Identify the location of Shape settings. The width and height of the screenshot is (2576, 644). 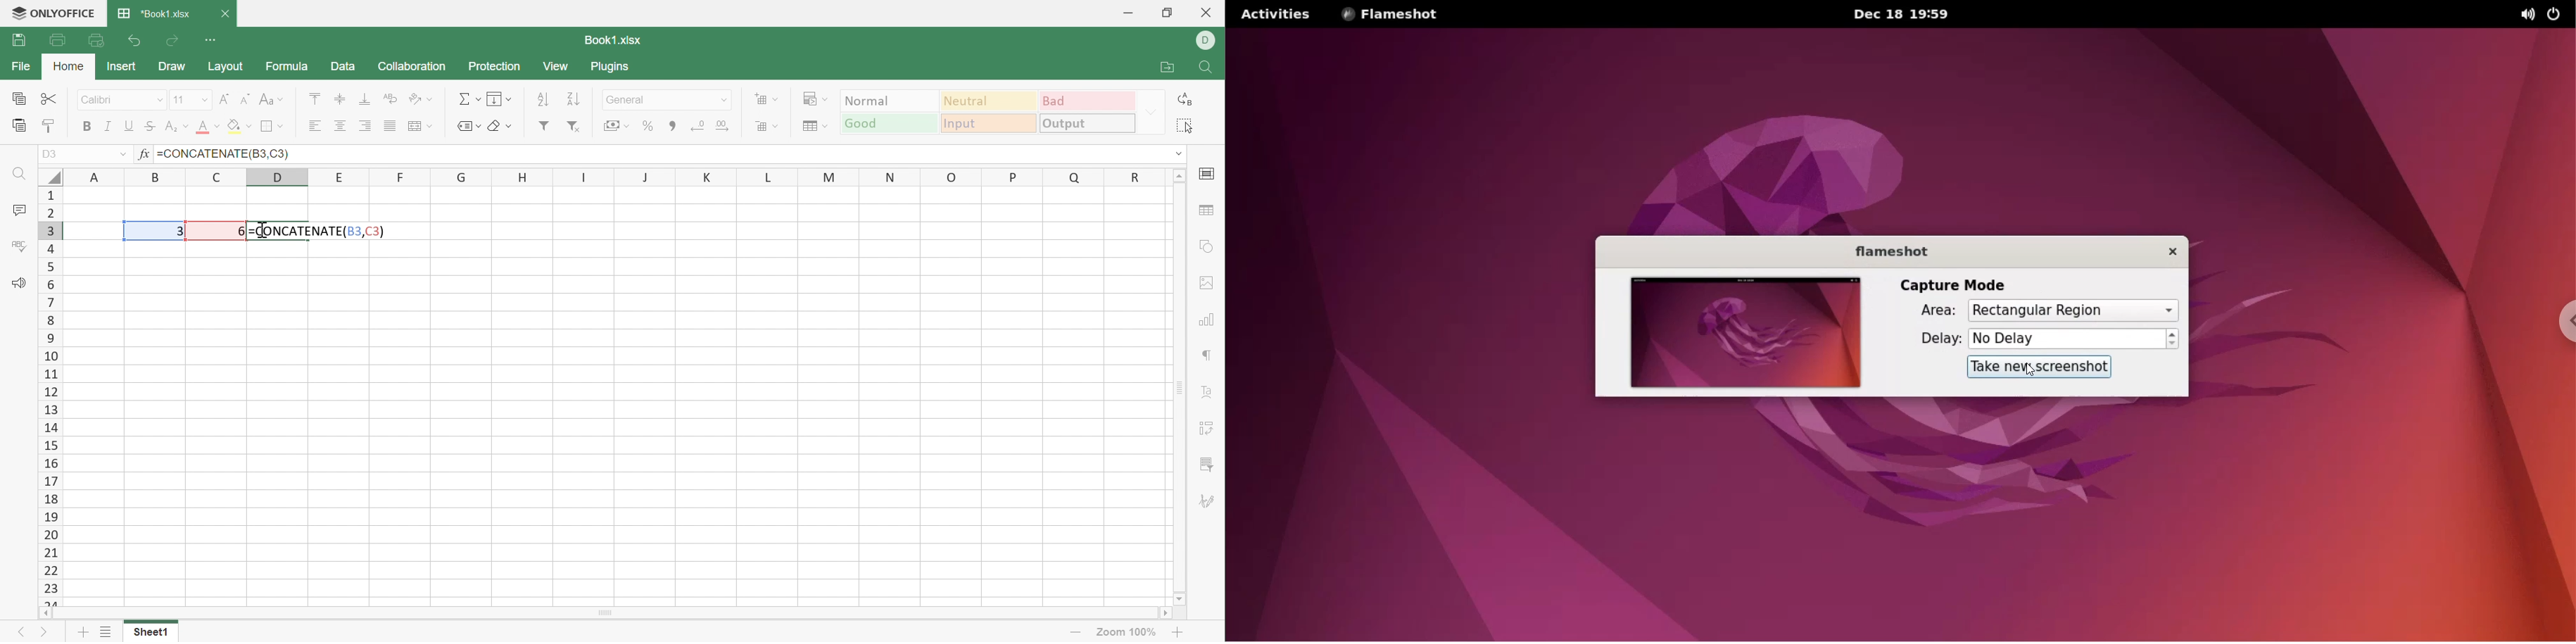
(1208, 247).